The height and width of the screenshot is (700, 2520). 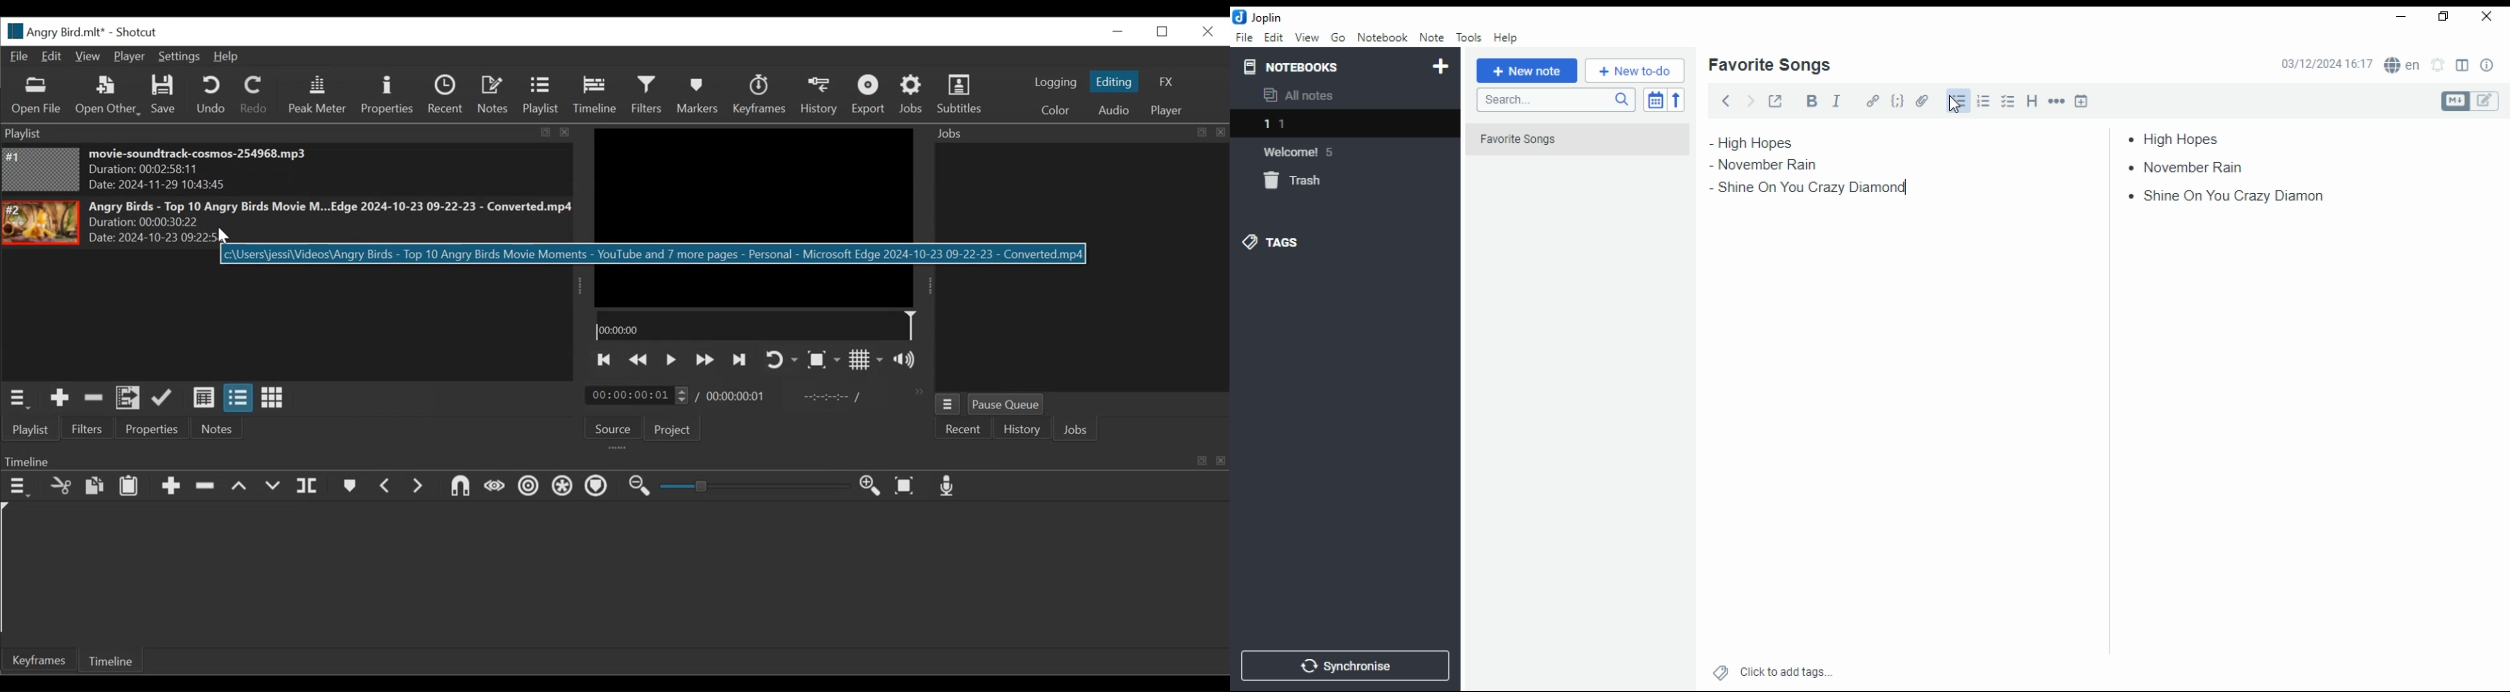 What do you see at coordinates (114, 660) in the screenshot?
I see `Timeline` at bounding box center [114, 660].